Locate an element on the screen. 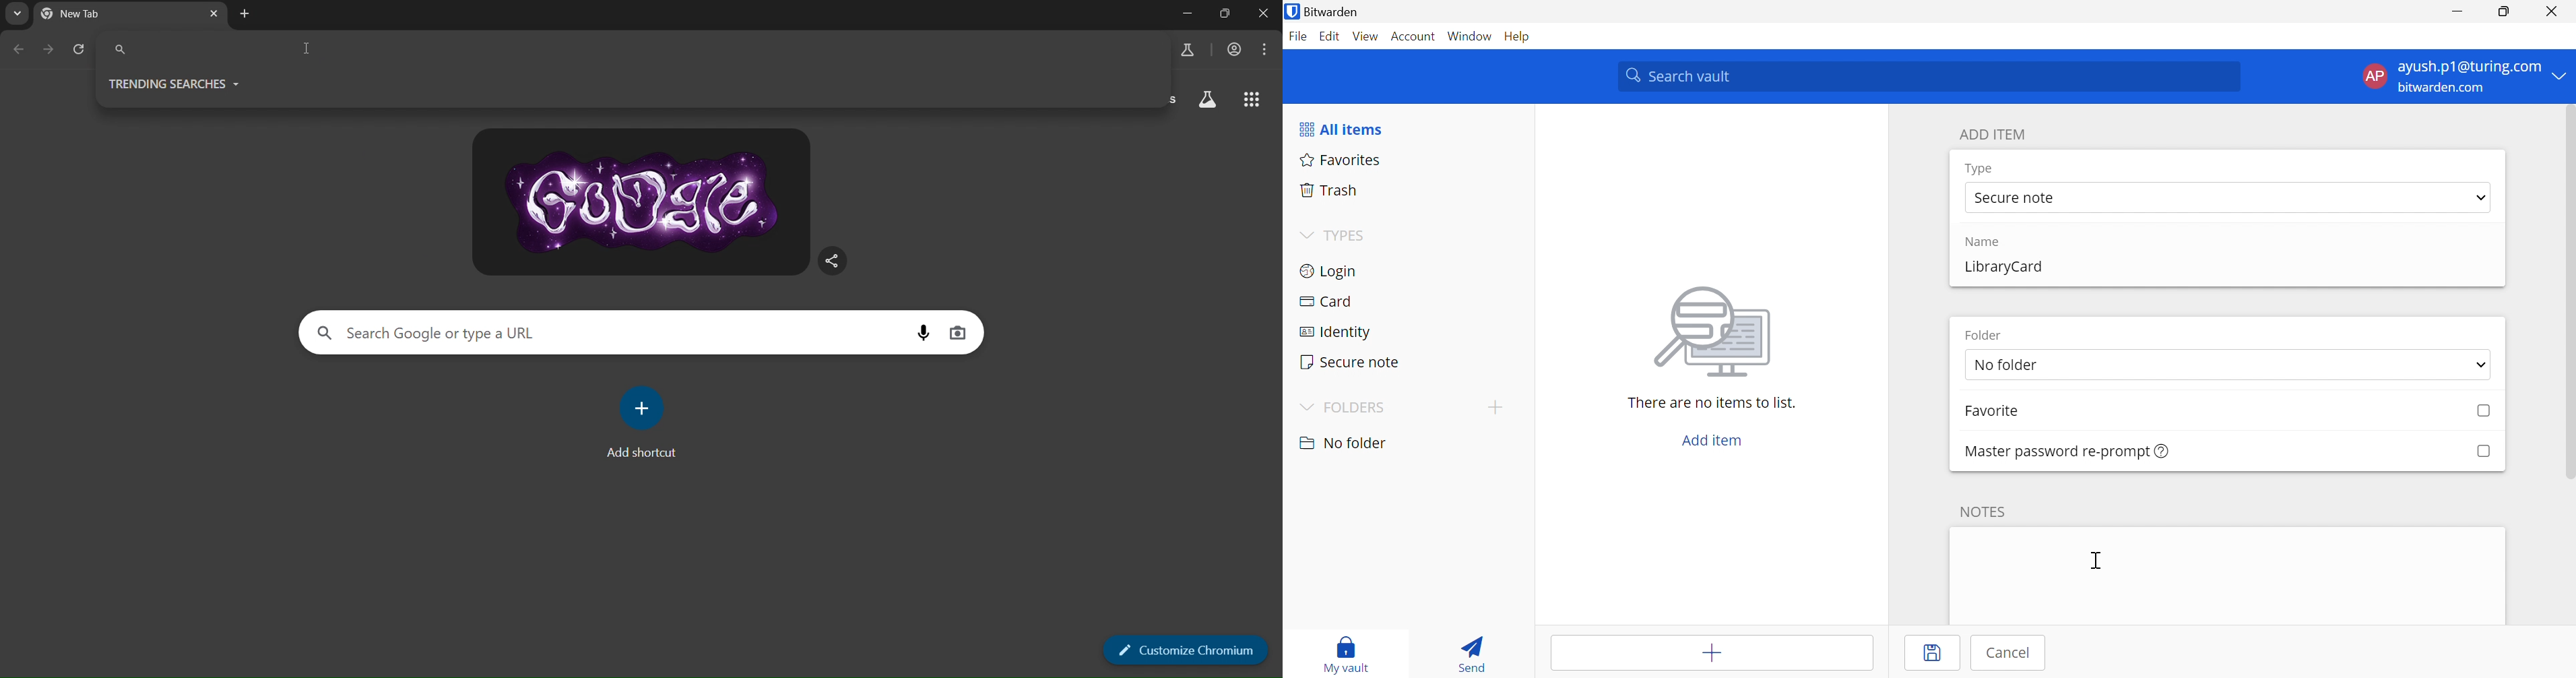 The image size is (2576, 700). search labs is located at coordinates (1186, 50).